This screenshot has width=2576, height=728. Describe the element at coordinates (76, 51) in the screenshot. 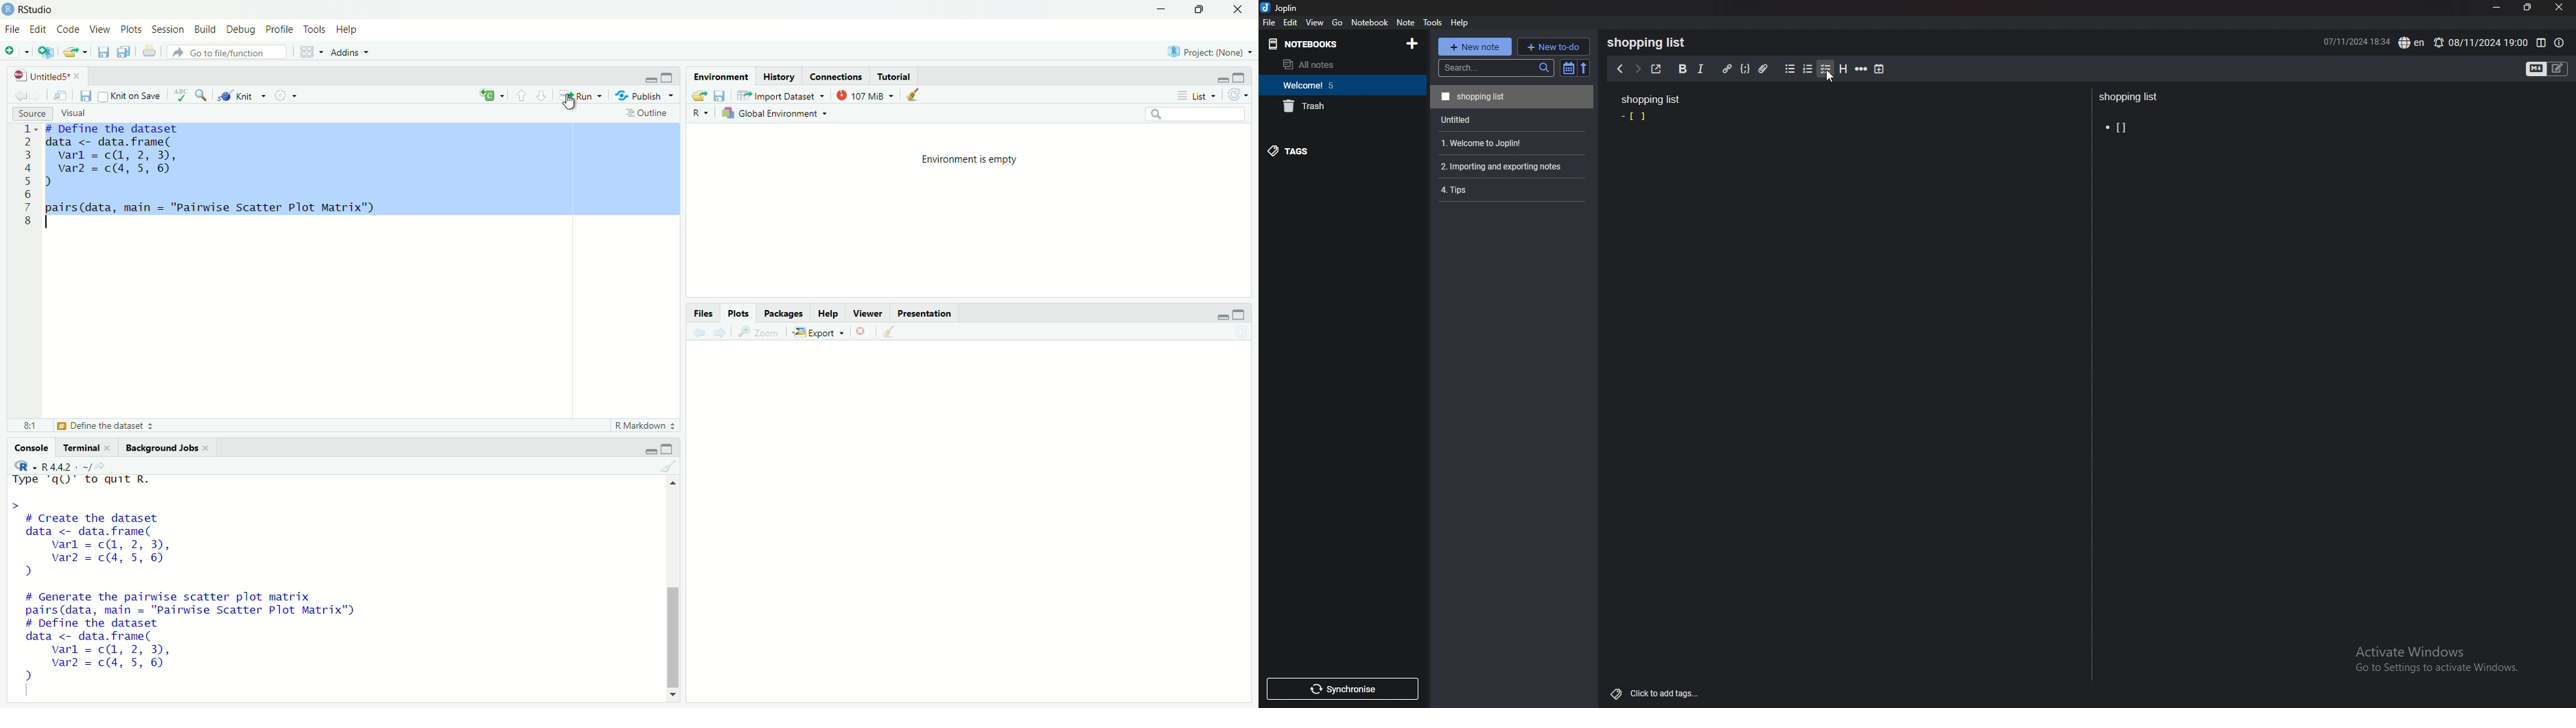

I see `Open an existing file (Ctrl + O)` at that location.